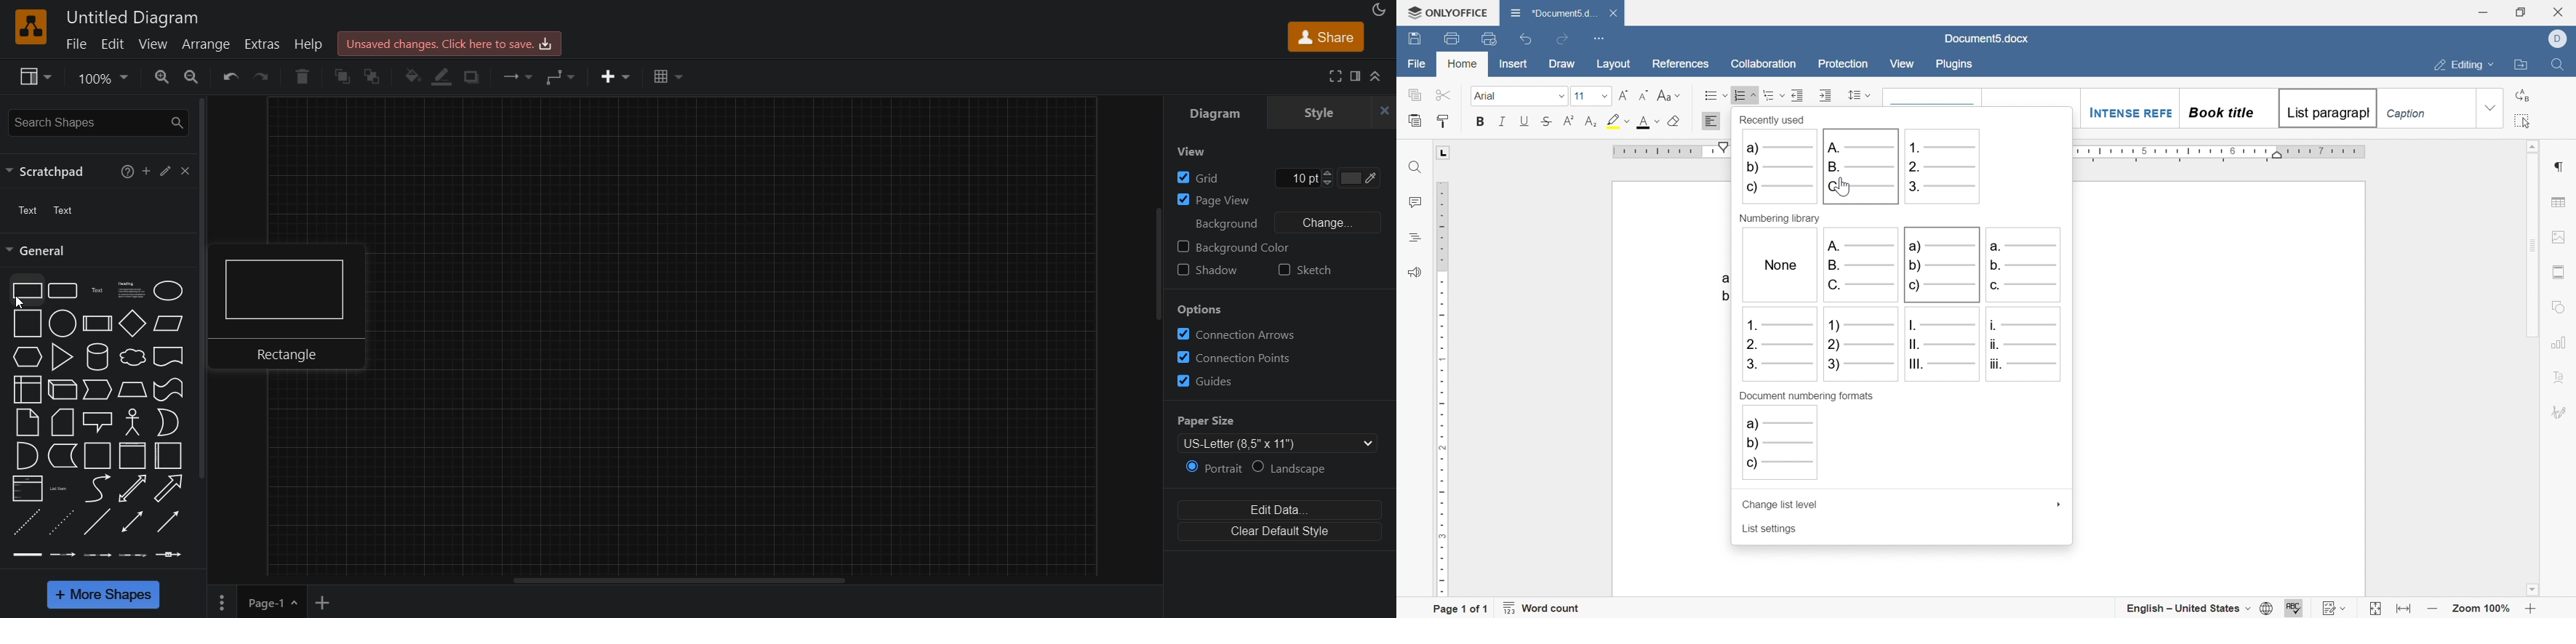 The height and width of the screenshot is (644, 2576). Describe the element at coordinates (1415, 272) in the screenshot. I see `feedback & support` at that location.